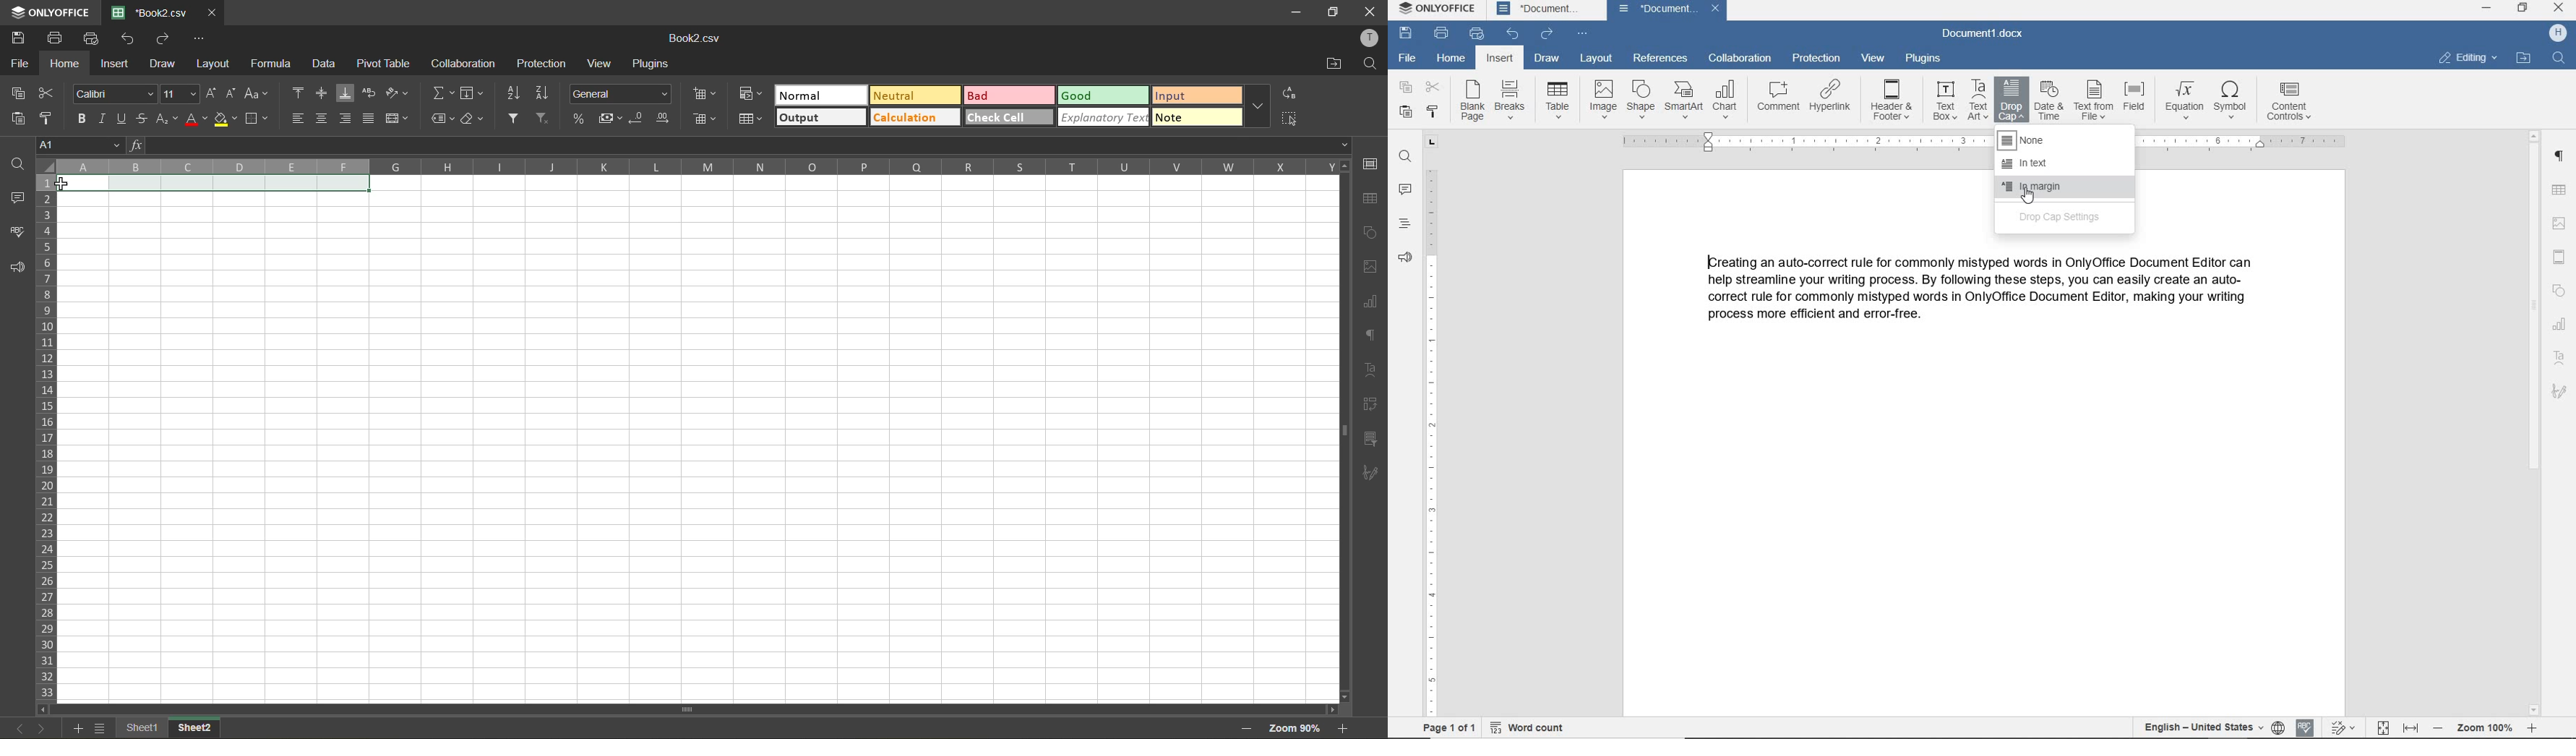 This screenshot has height=756, width=2576. What do you see at coordinates (399, 119) in the screenshot?
I see `merge and center` at bounding box center [399, 119].